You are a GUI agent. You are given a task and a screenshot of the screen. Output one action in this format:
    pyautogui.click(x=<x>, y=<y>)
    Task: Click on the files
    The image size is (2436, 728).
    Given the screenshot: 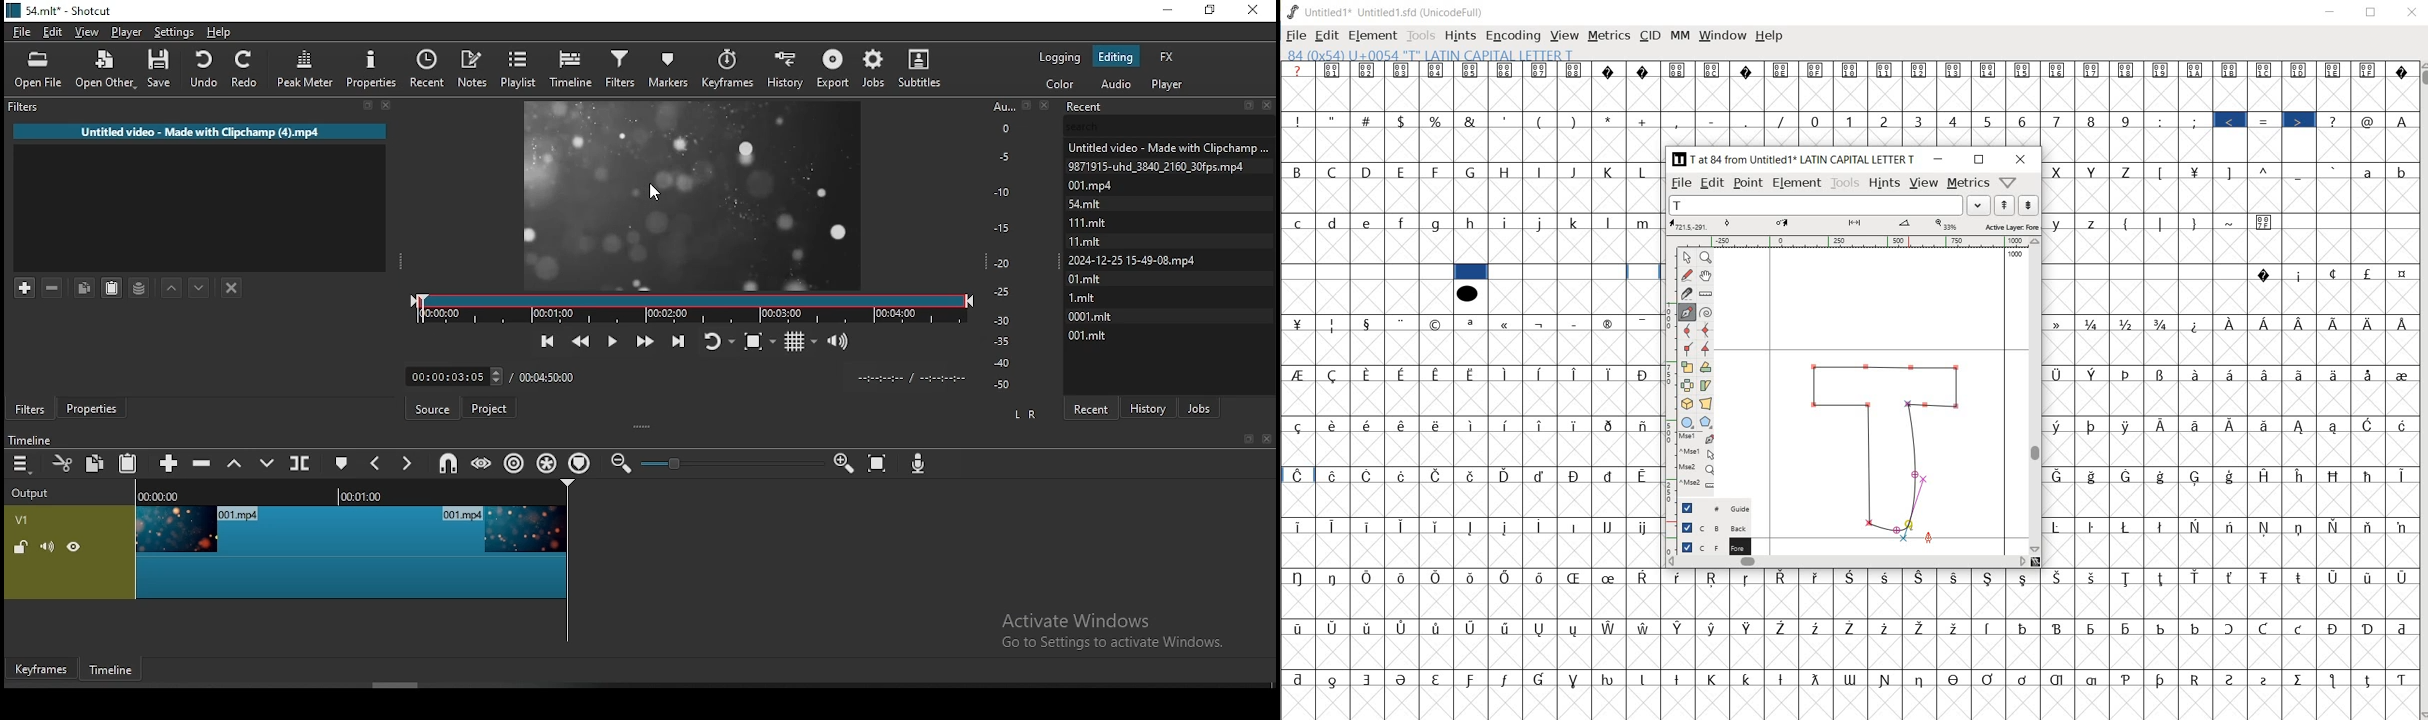 What is the action you would take?
    pyautogui.click(x=1081, y=297)
    